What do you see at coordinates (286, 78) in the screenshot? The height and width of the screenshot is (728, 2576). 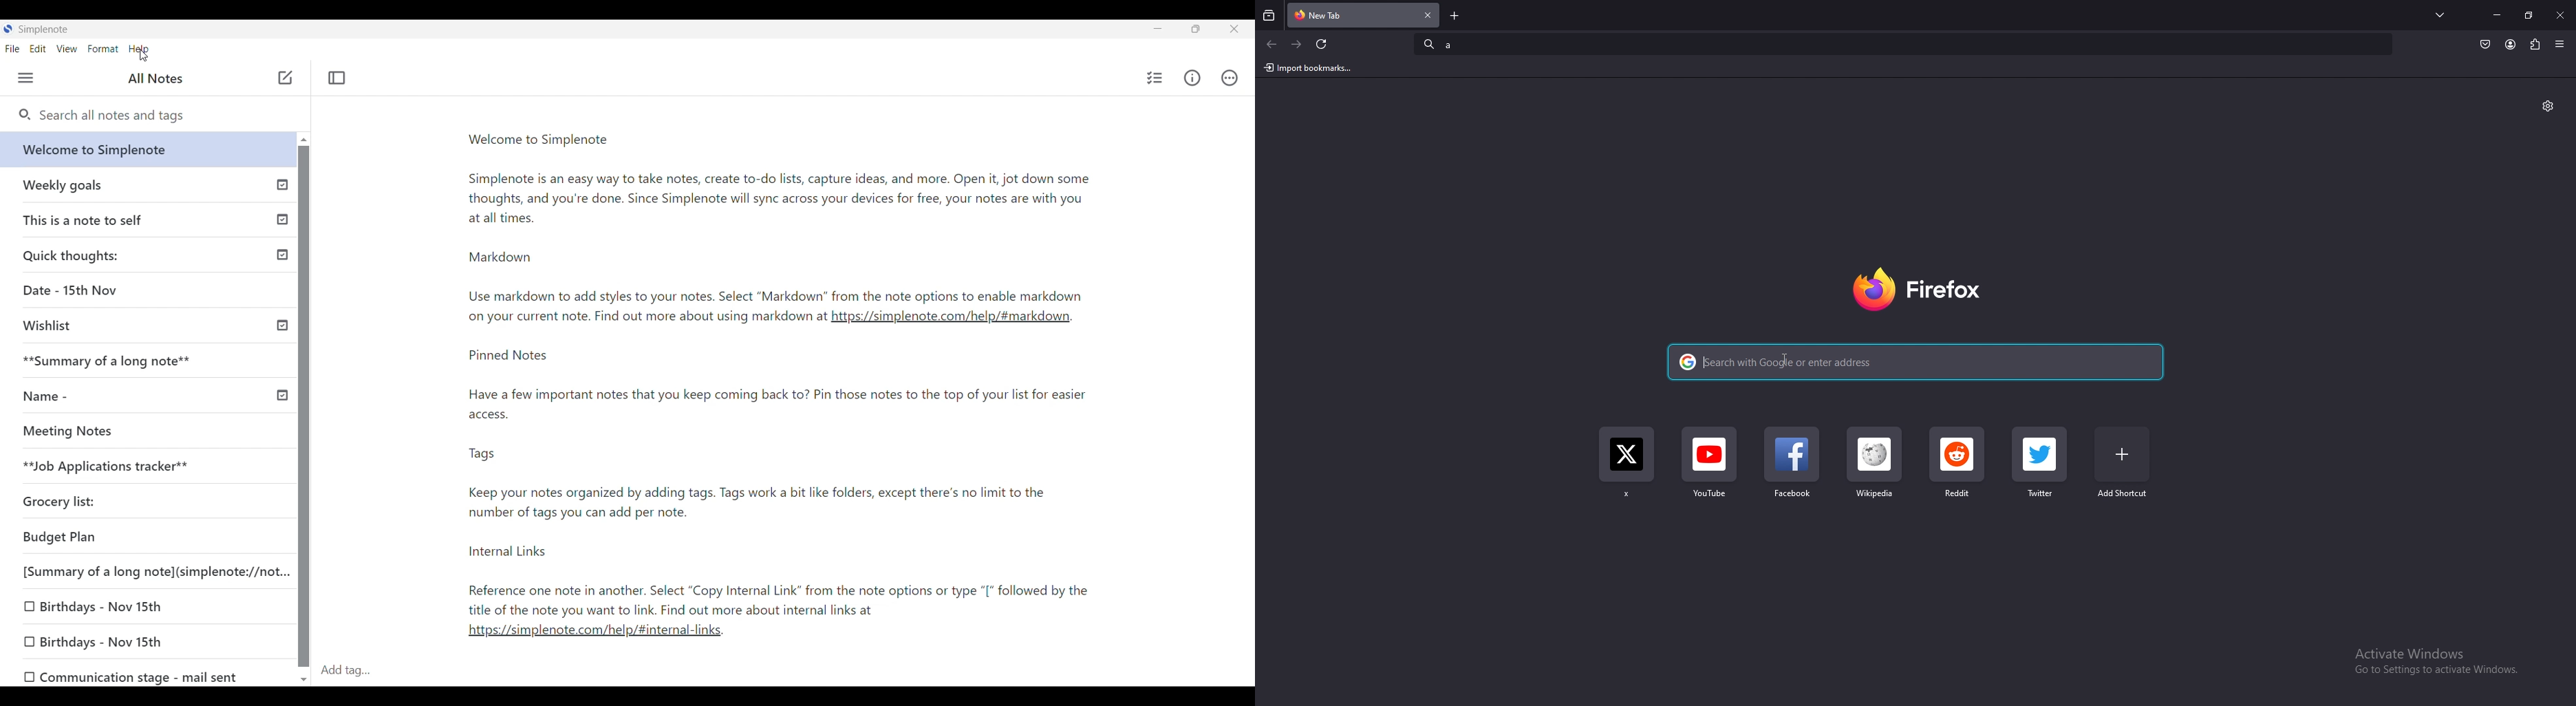 I see `Click to add note` at bounding box center [286, 78].